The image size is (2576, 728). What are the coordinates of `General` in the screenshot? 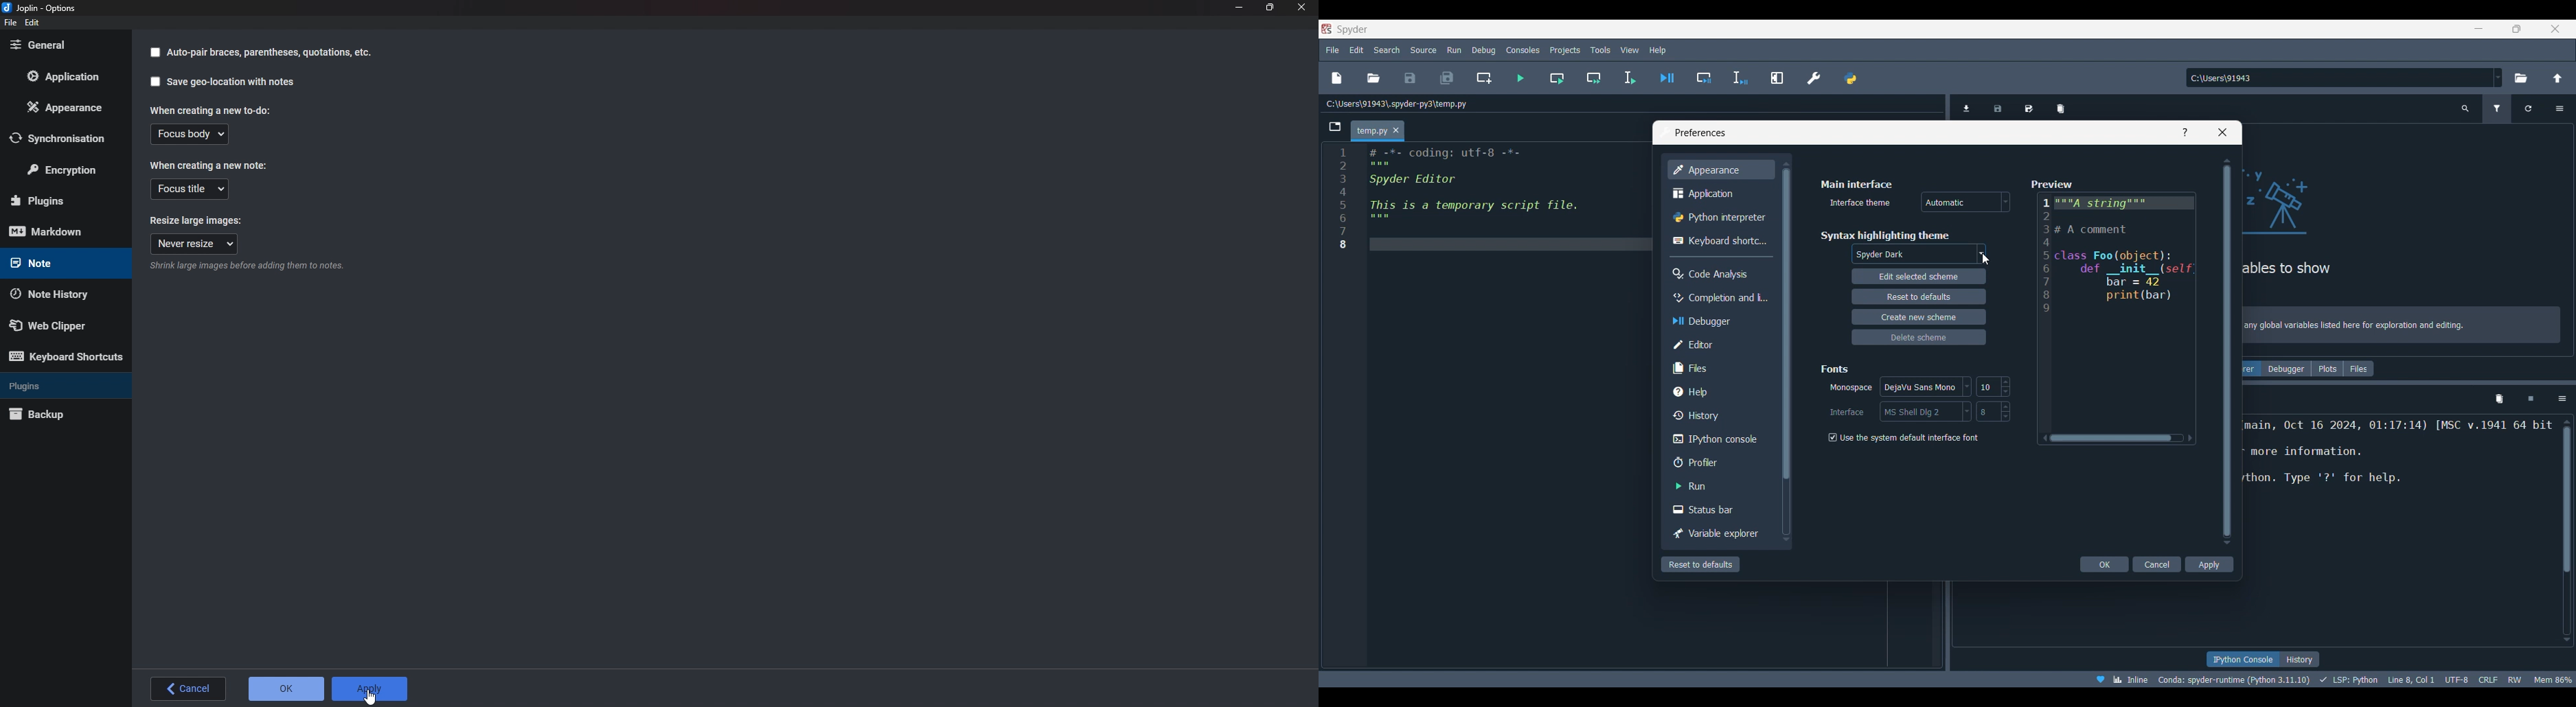 It's located at (58, 45).